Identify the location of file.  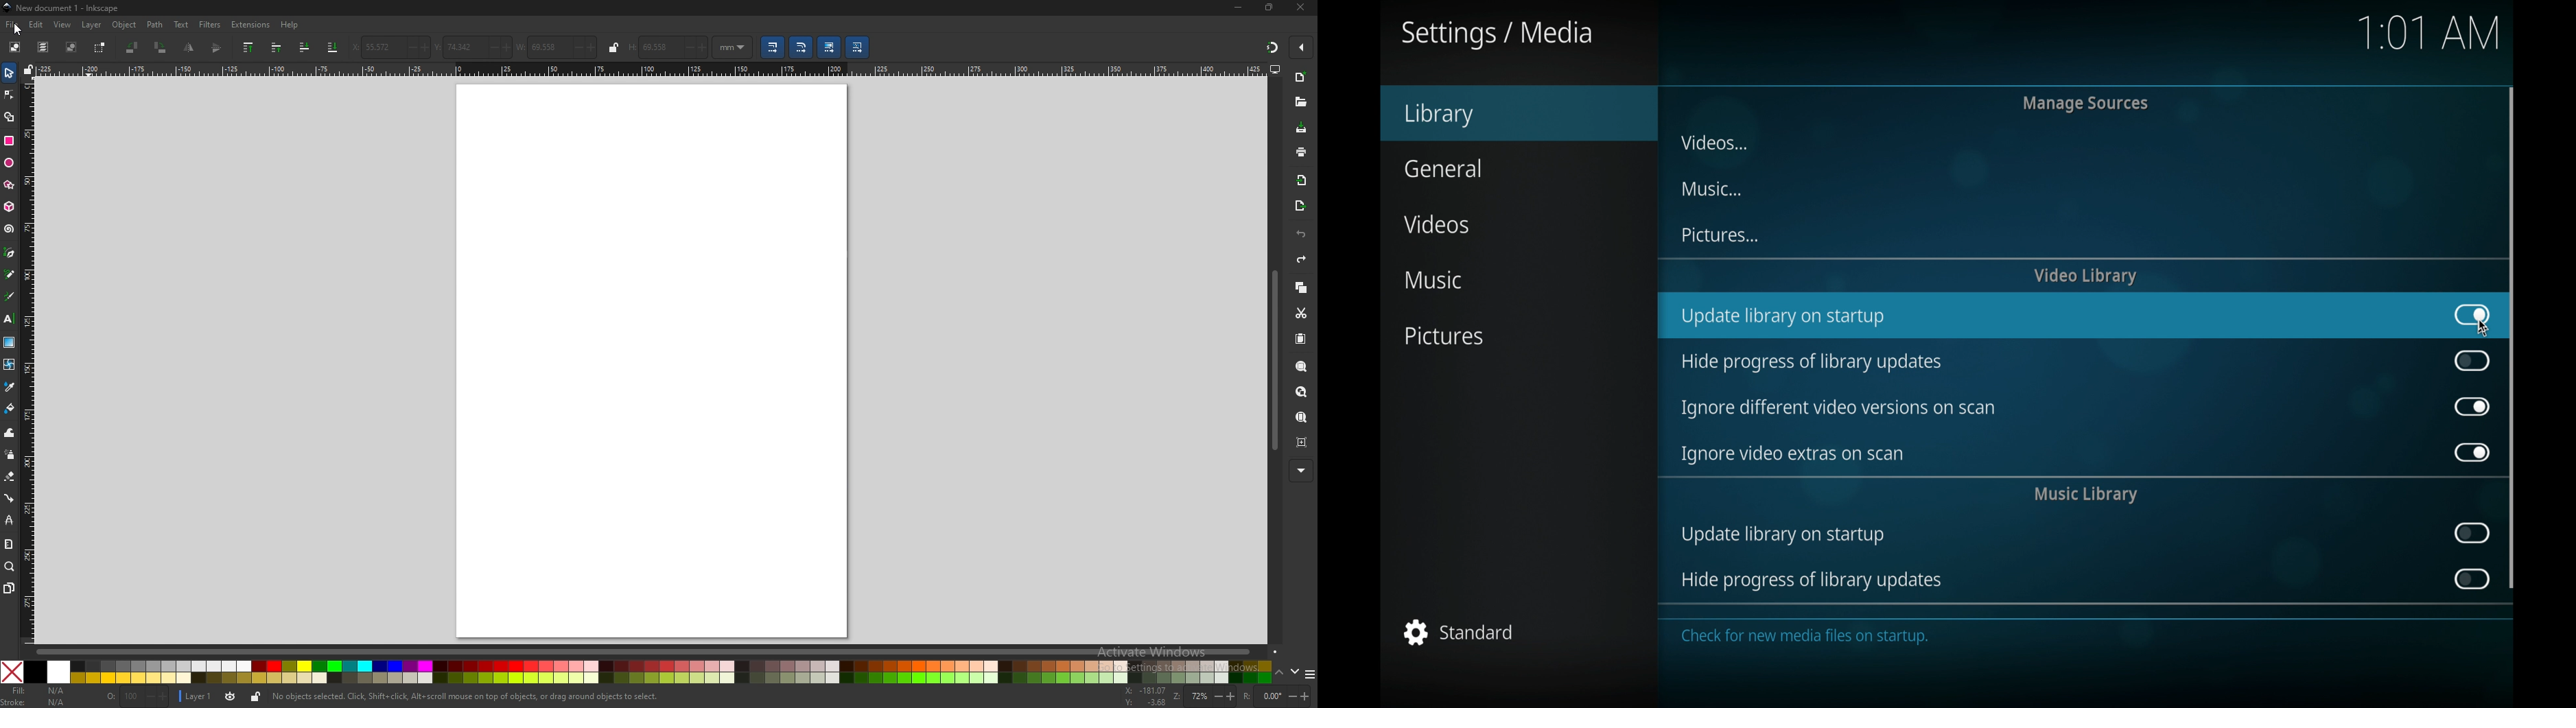
(13, 25).